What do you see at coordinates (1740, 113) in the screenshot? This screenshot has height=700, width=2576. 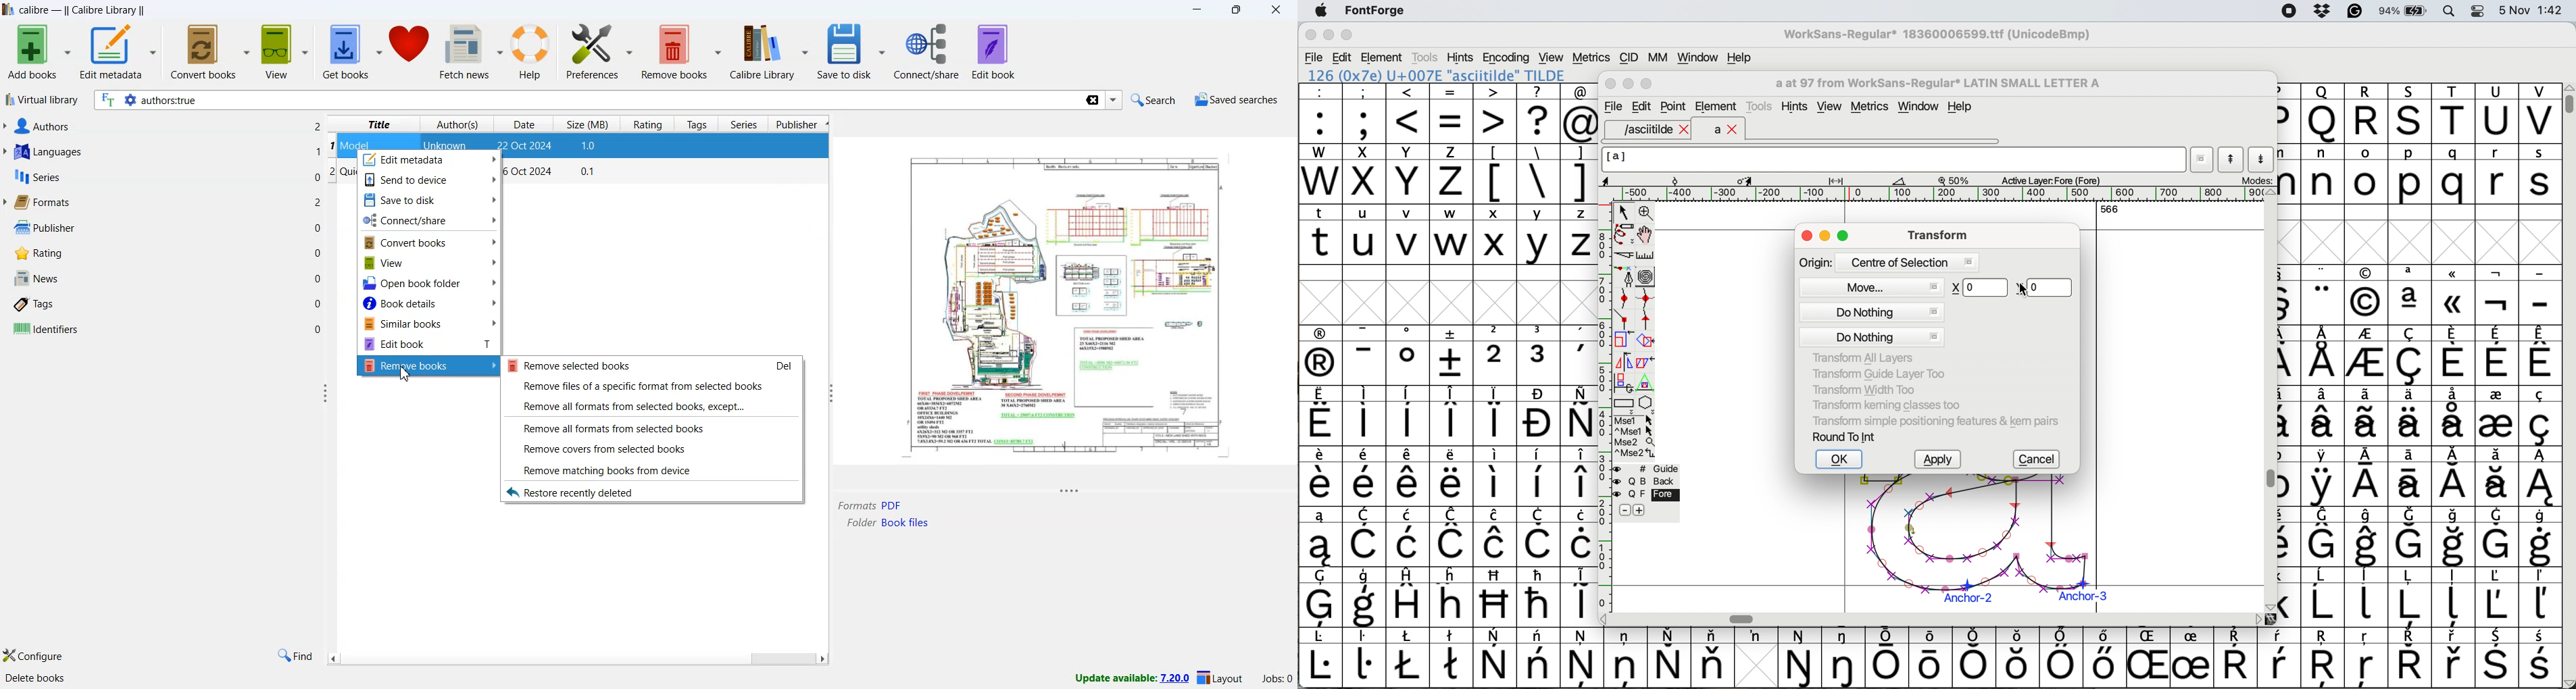 I see `cursor` at bounding box center [1740, 113].